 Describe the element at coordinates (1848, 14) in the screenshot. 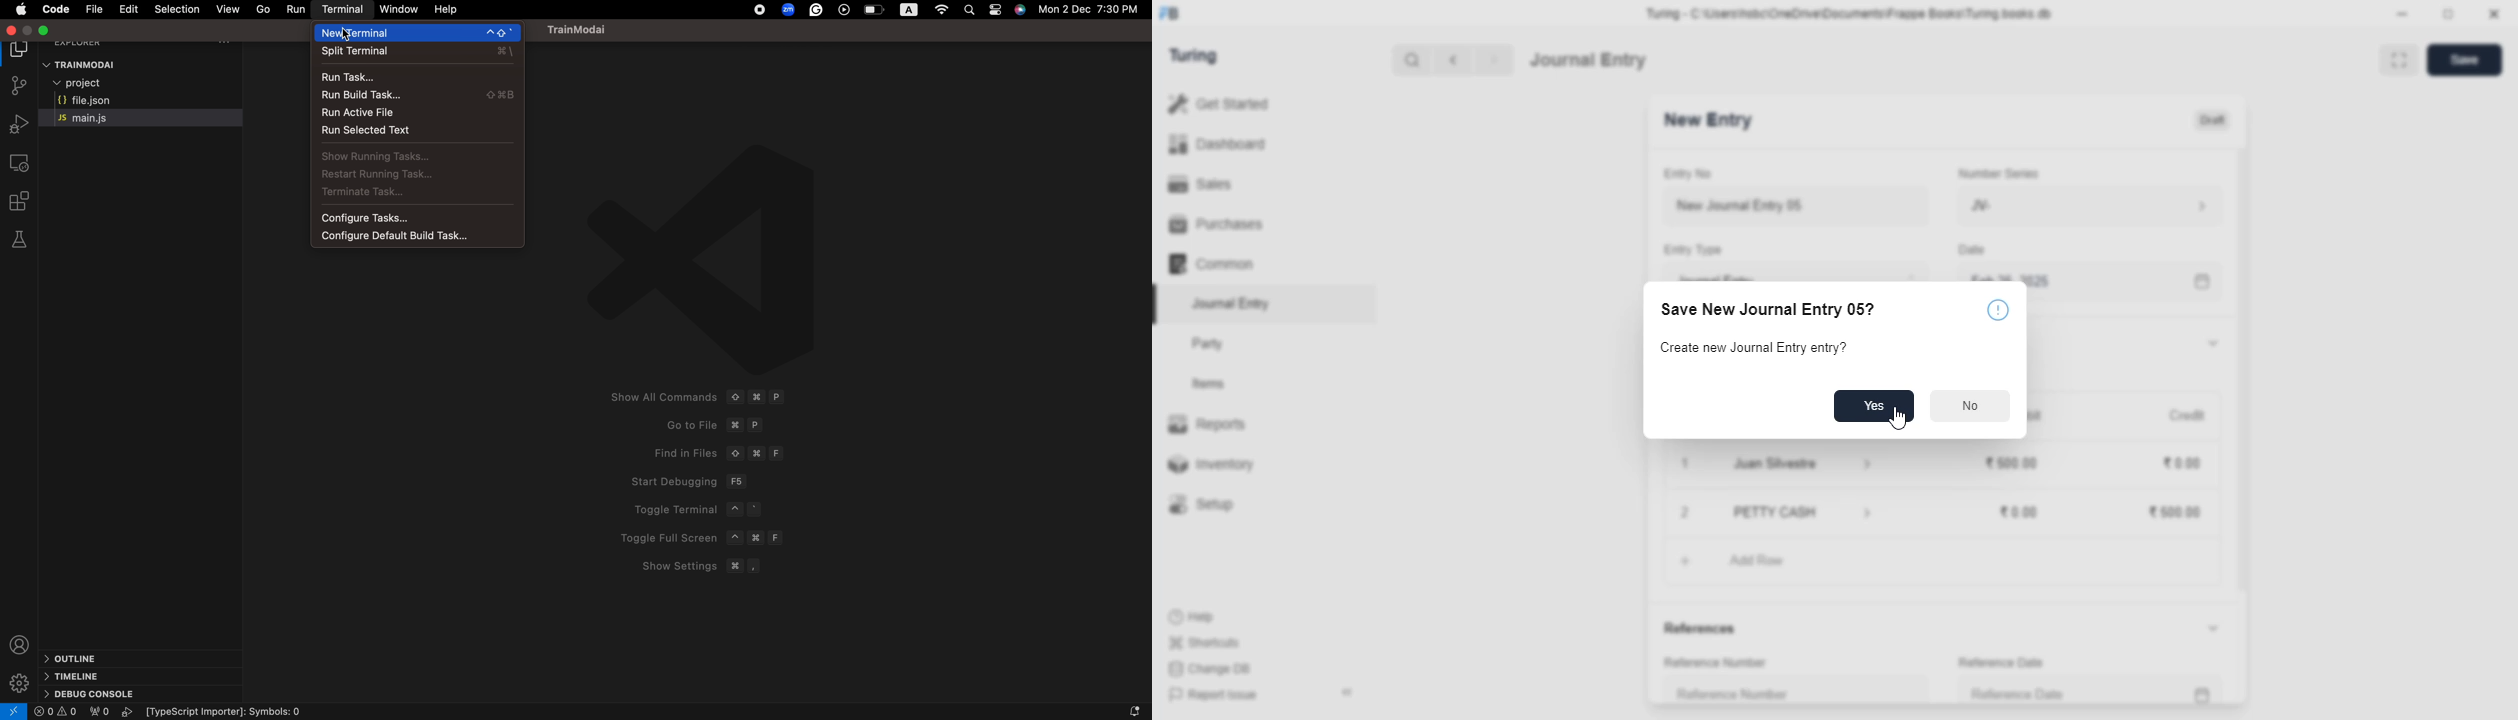

I see `Turing - C:\Users\hsbc\OneDrive\Documents\Frappe Books\Turing books.db` at that location.